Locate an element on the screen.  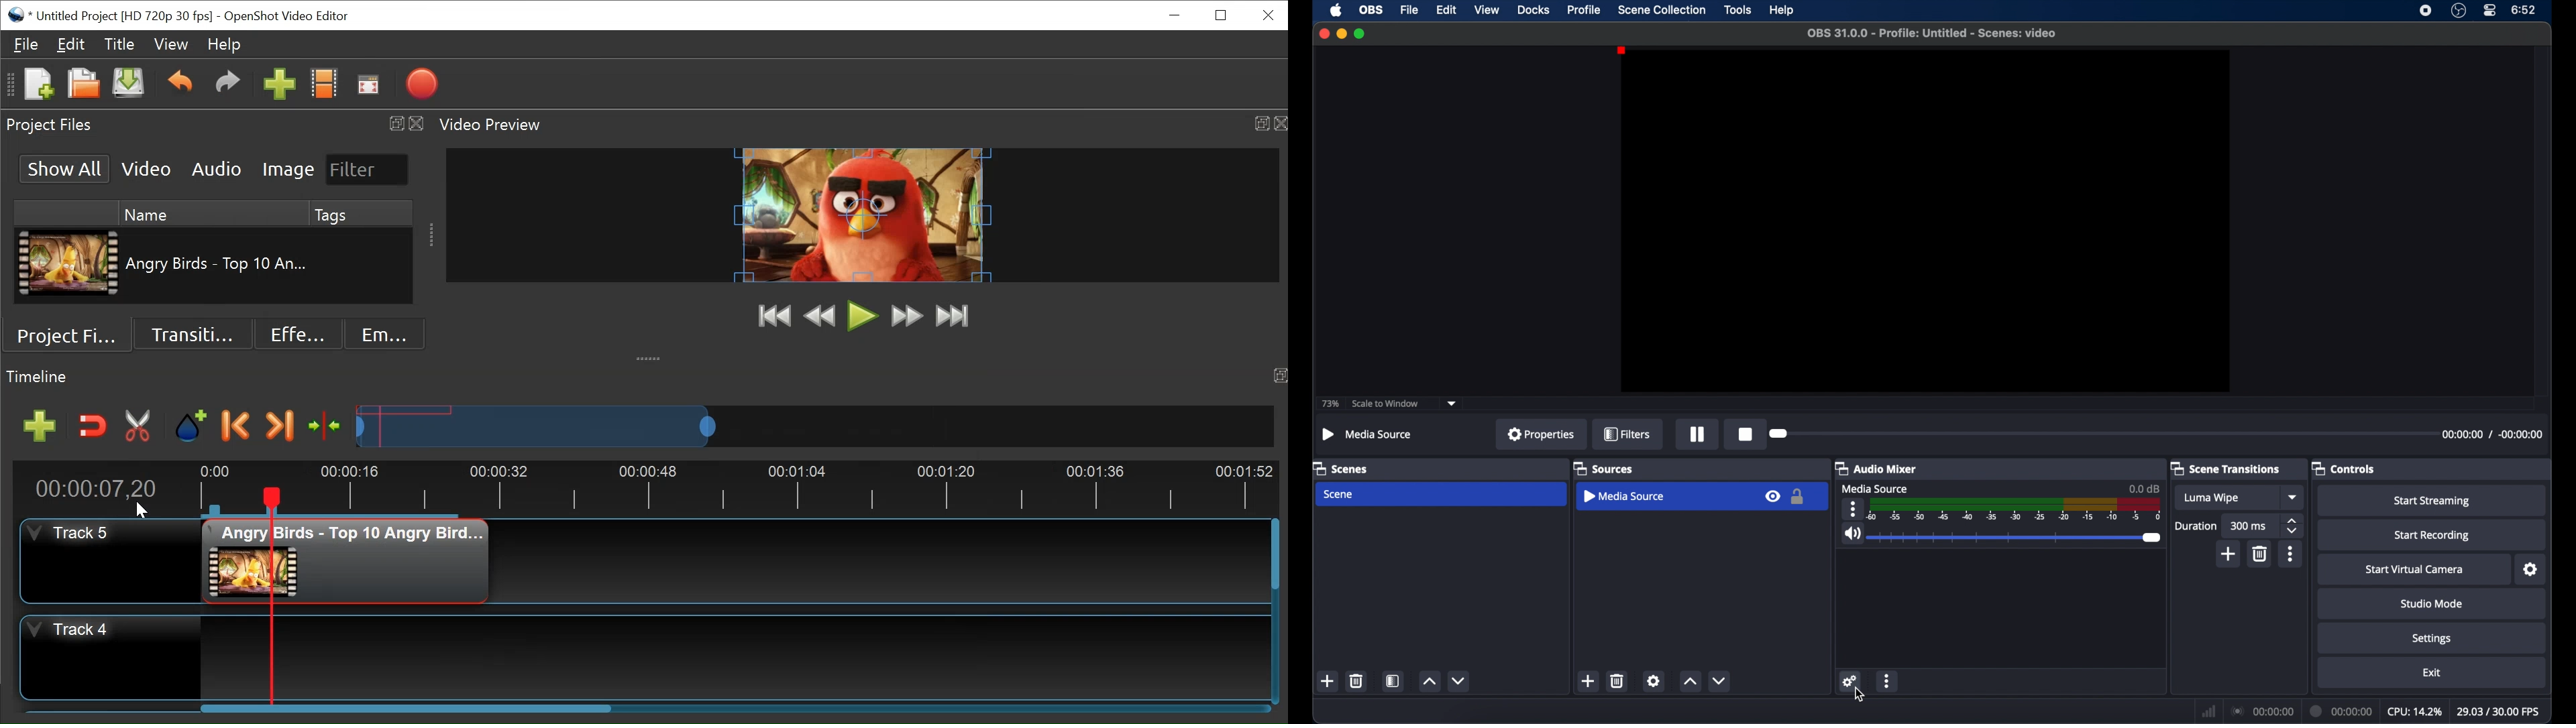
Clip Name is located at coordinates (217, 267).